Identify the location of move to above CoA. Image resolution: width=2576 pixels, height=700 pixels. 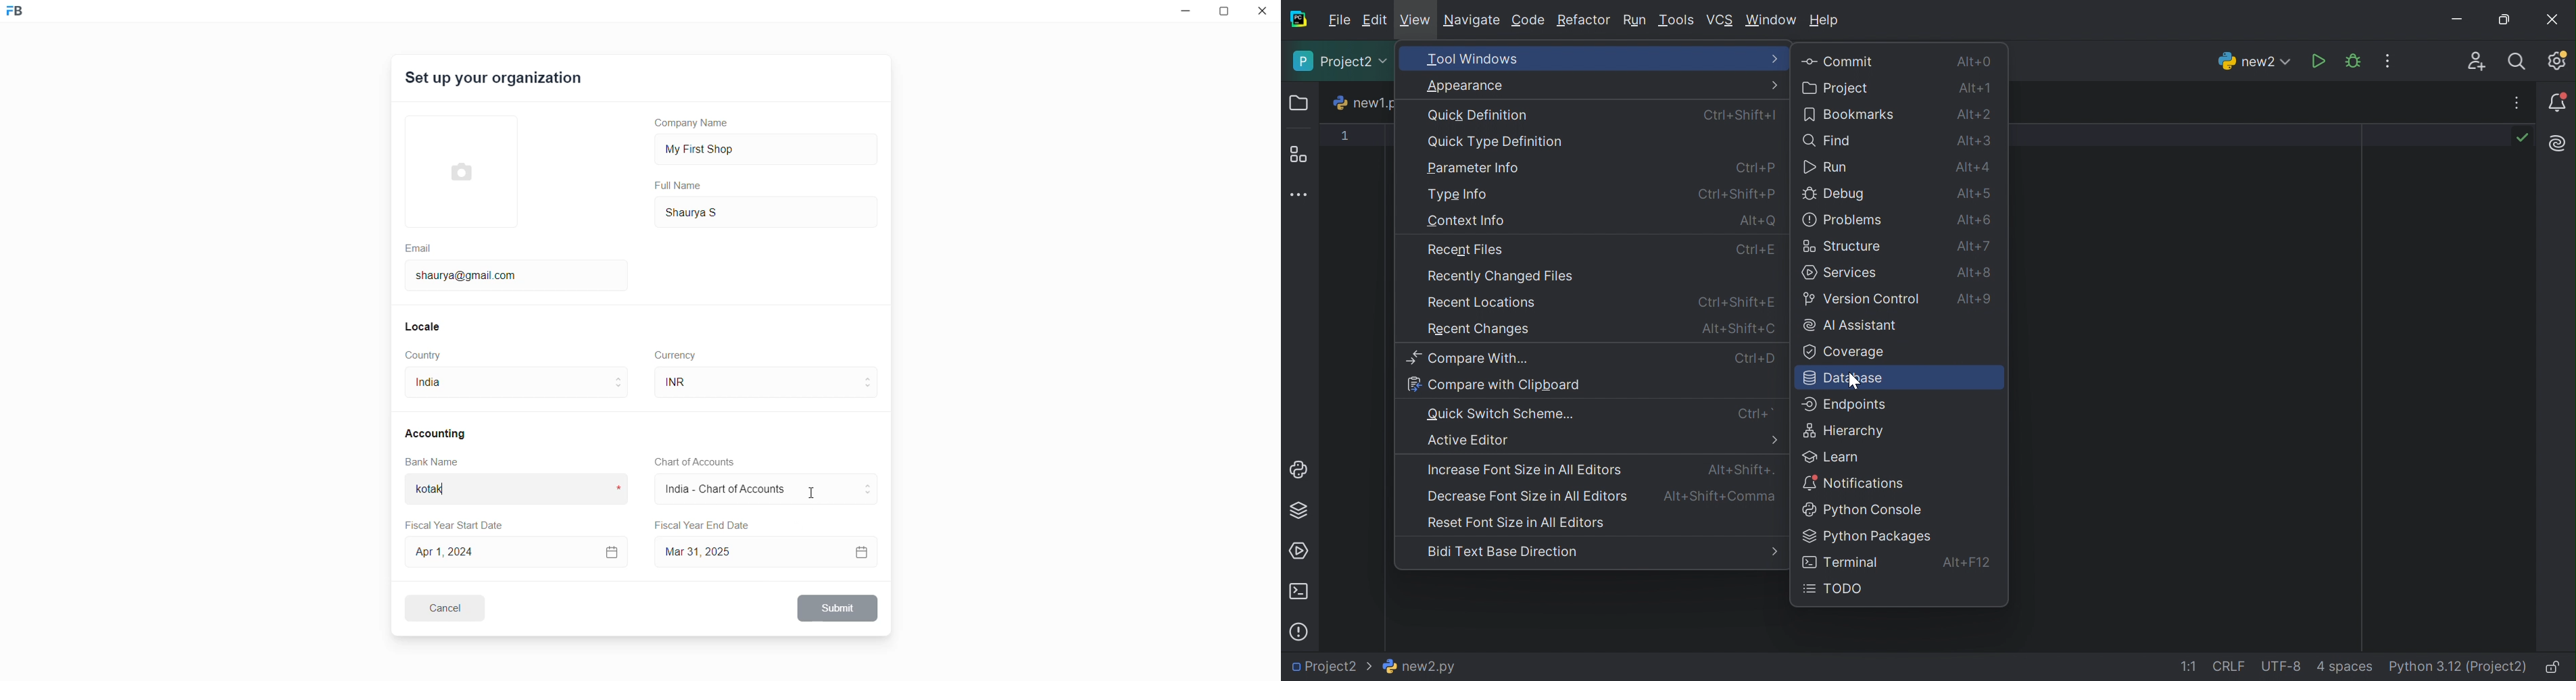
(871, 483).